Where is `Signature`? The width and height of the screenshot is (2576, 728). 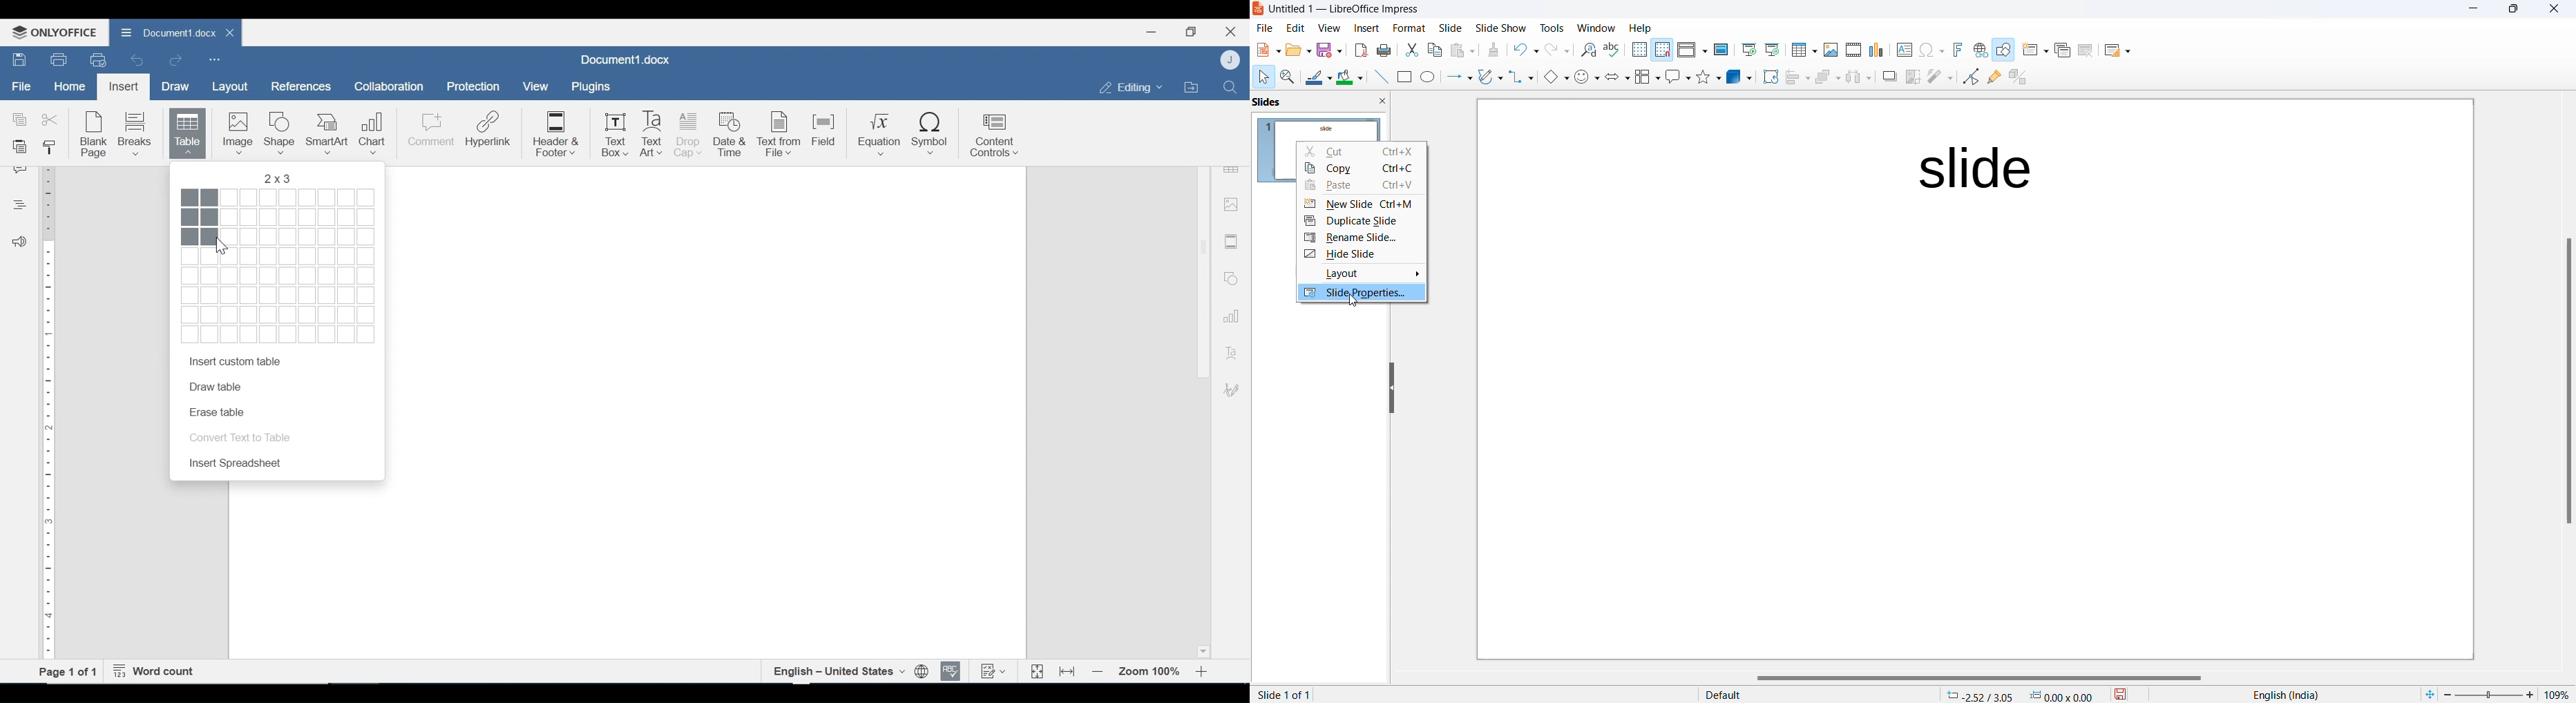 Signature is located at coordinates (1229, 391).